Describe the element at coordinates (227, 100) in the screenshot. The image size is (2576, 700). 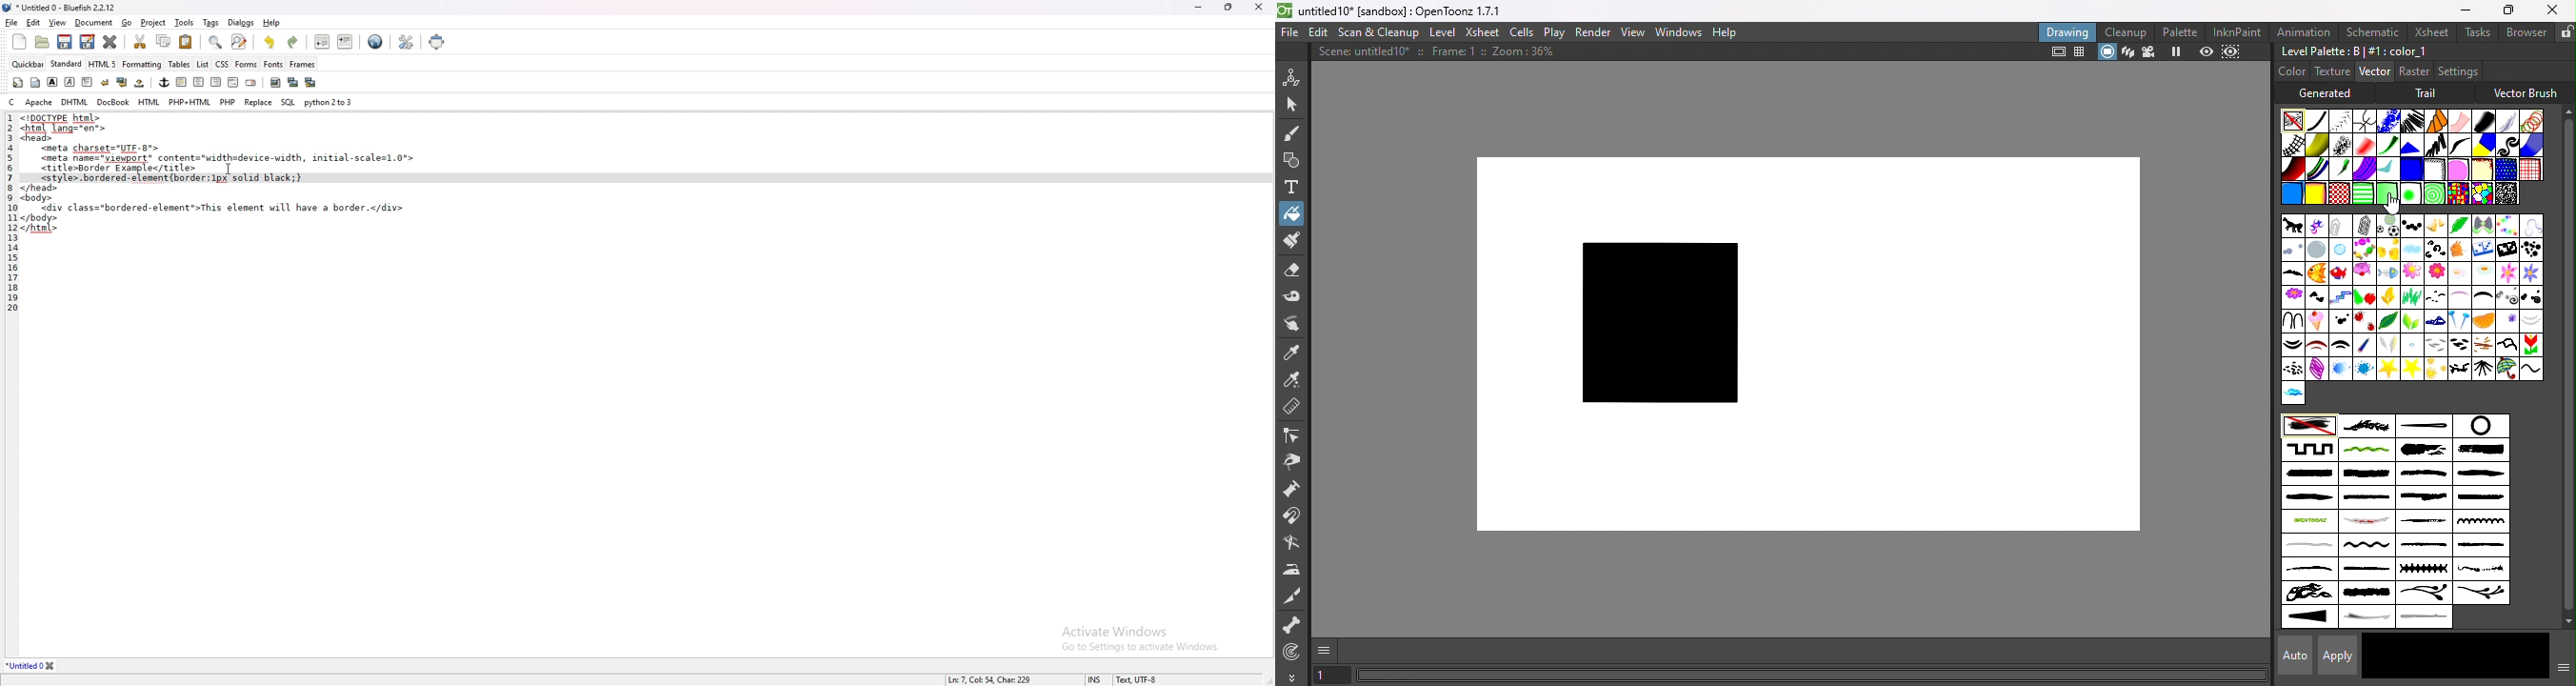
I see `php` at that location.